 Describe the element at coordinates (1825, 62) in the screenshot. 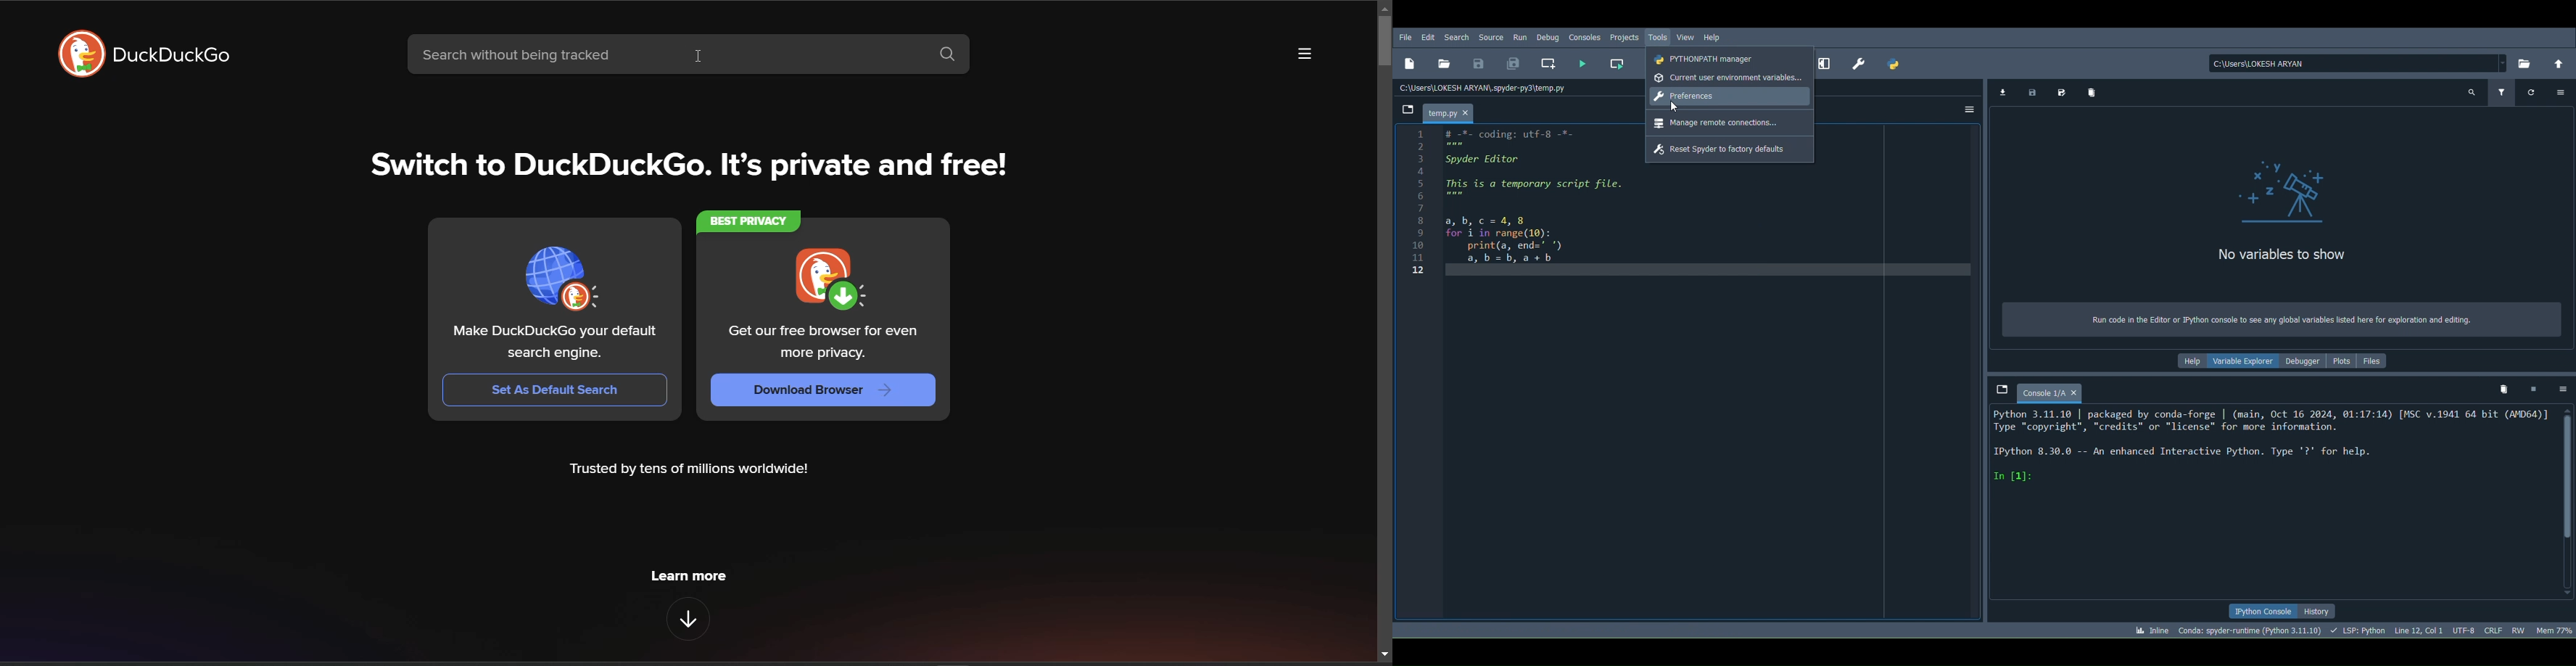

I see `Maximize current pane (Ctrl + Alt + Shift + M)` at that location.